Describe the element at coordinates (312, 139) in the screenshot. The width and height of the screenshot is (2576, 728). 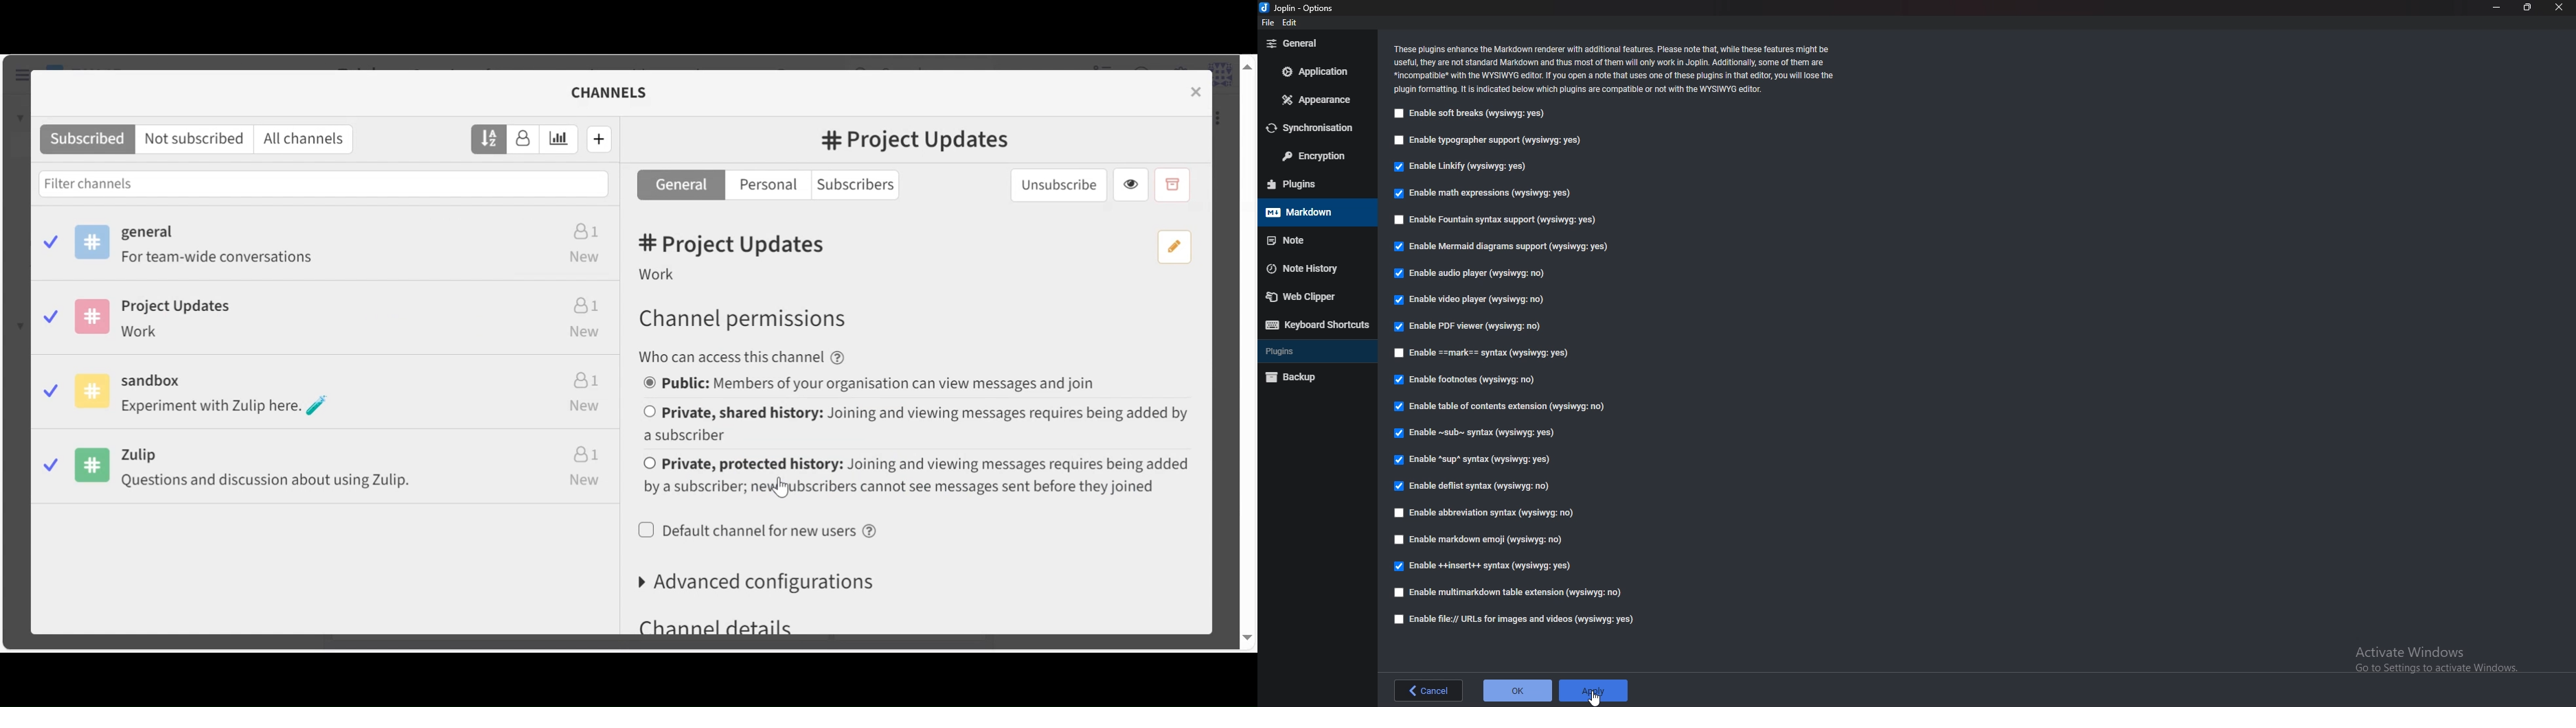
I see `All channels` at that location.